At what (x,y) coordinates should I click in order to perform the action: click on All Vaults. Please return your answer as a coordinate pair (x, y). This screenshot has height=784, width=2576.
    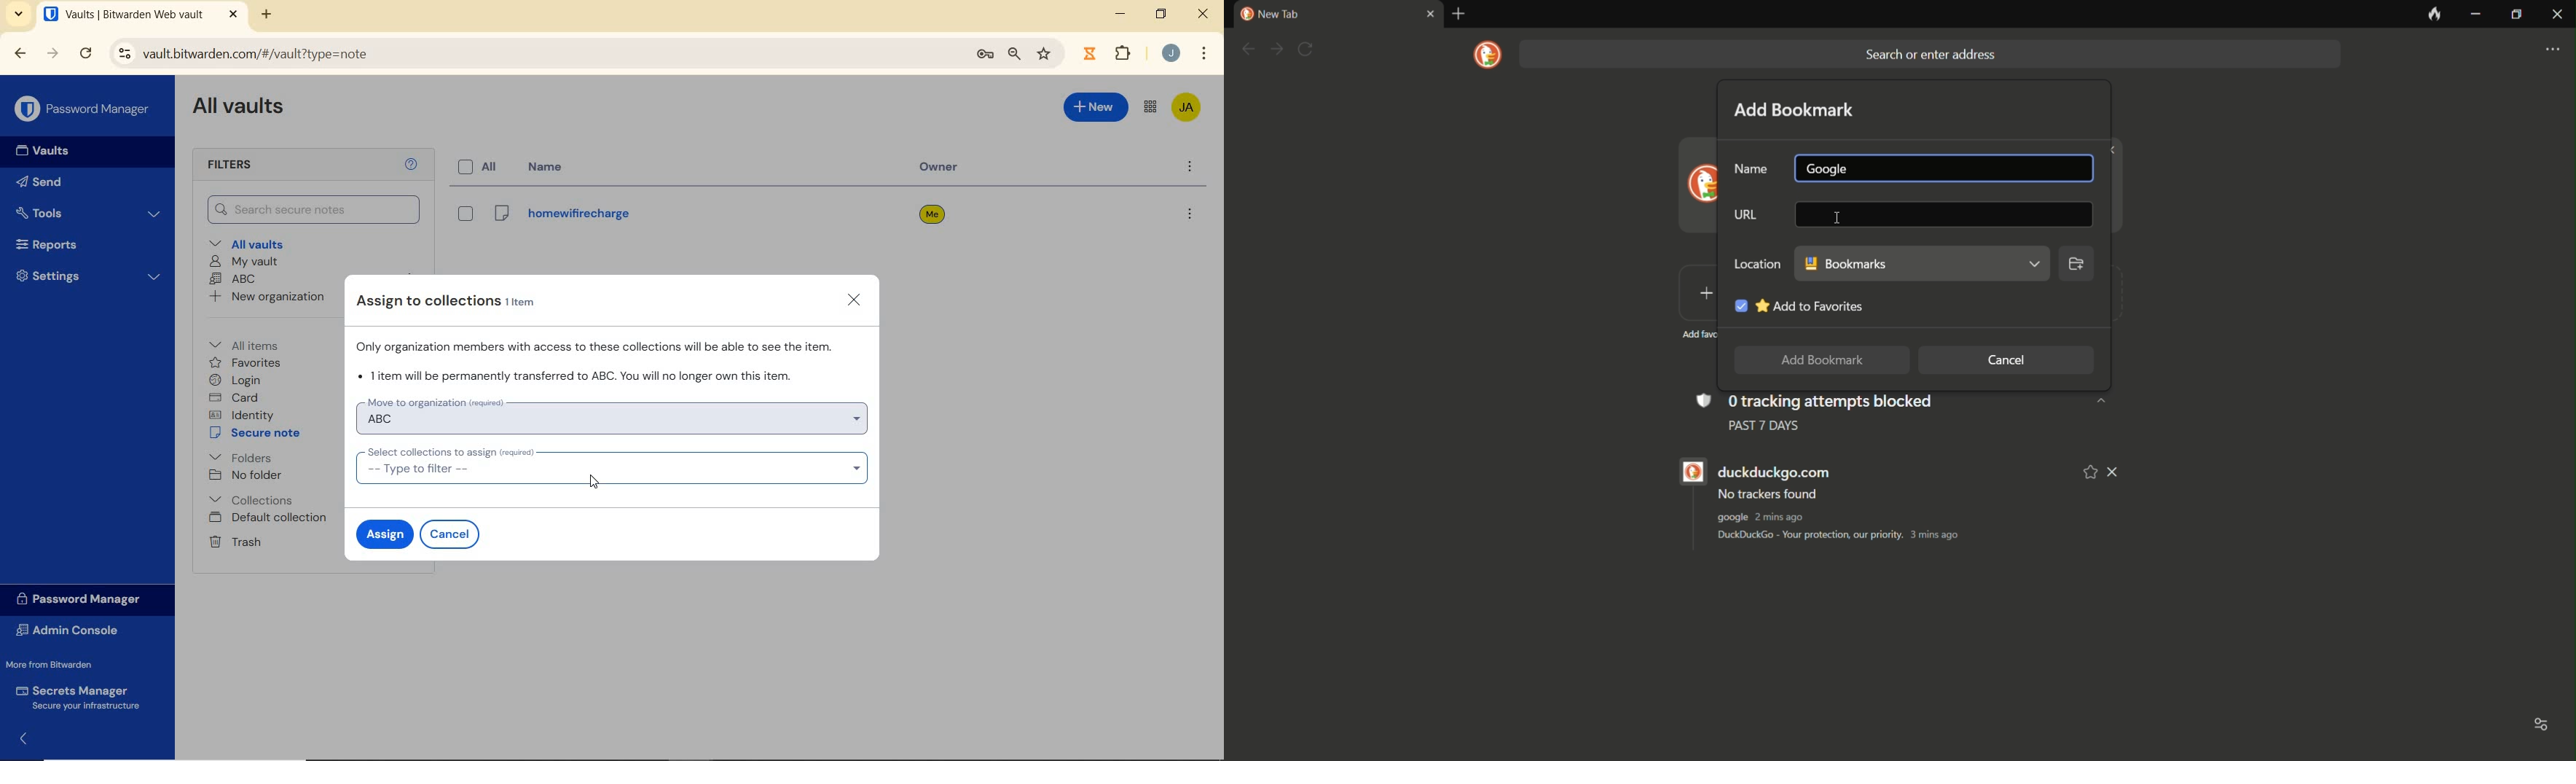
    Looking at the image, I should click on (239, 109).